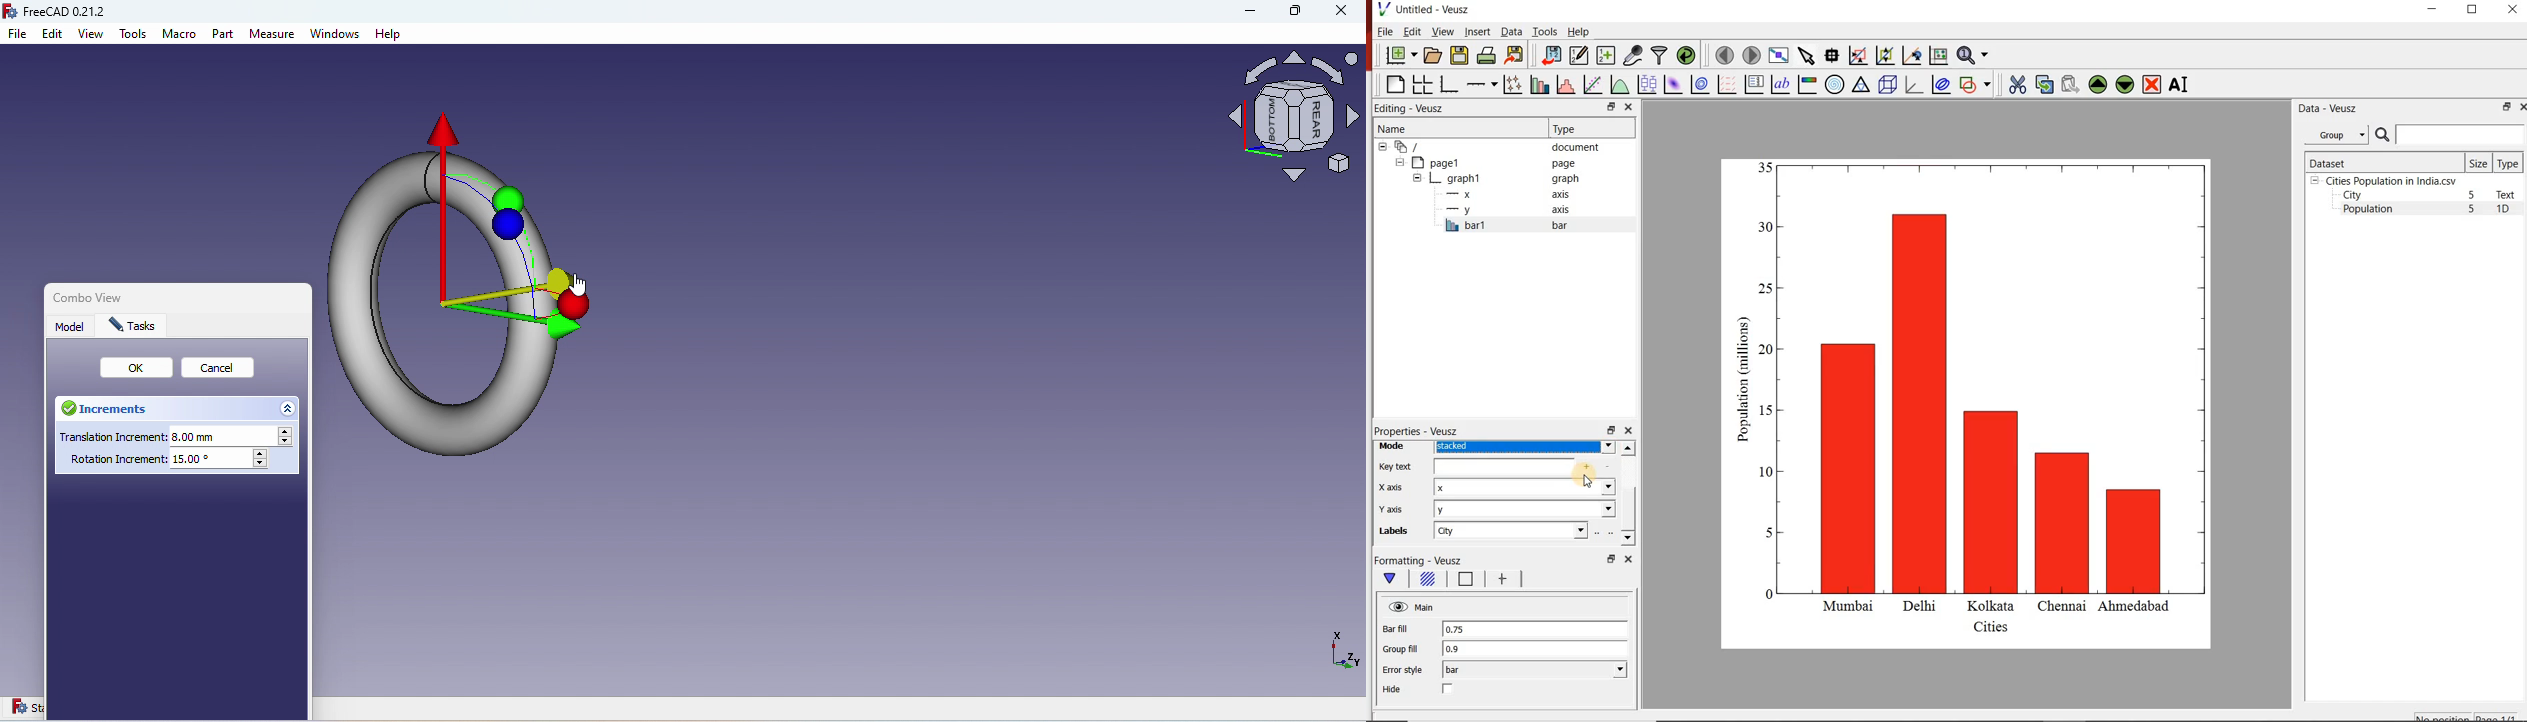 The width and height of the screenshot is (2548, 728). Describe the element at coordinates (160, 463) in the screenshot. I see `Rotation increment` at that location.